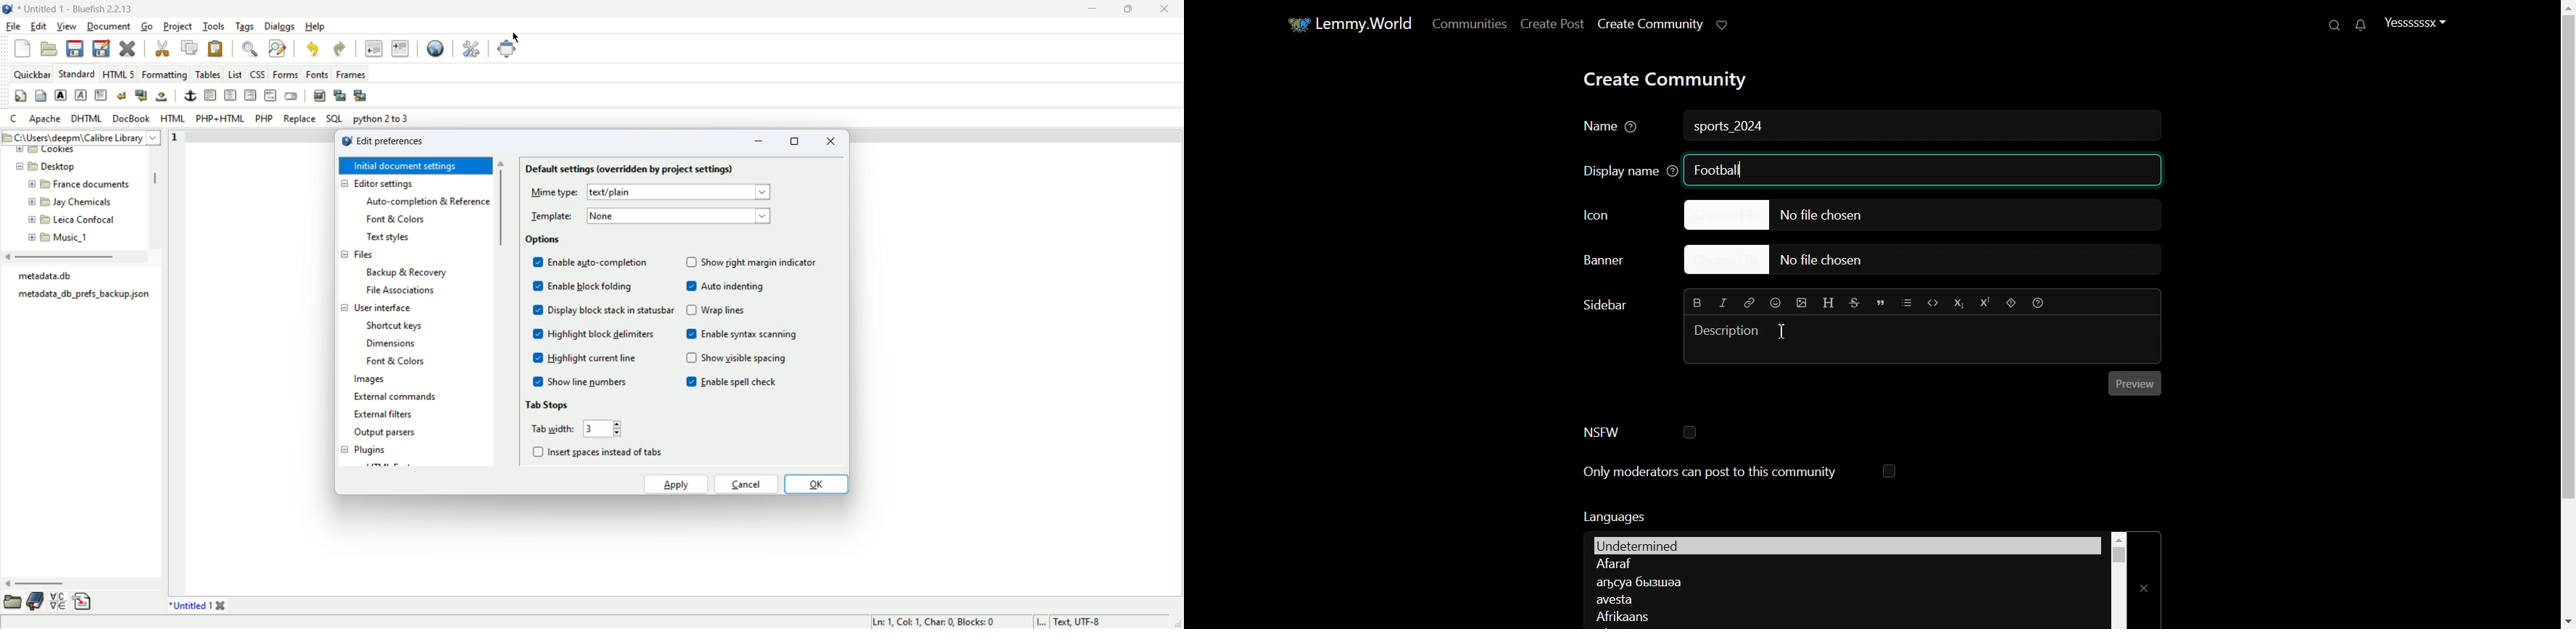 Image resolution: width=2576 pixels, height=644 pixels. Describe the element at coordinates (758, 334) in the screenshot. I see `enable syntax scanning` at that location.